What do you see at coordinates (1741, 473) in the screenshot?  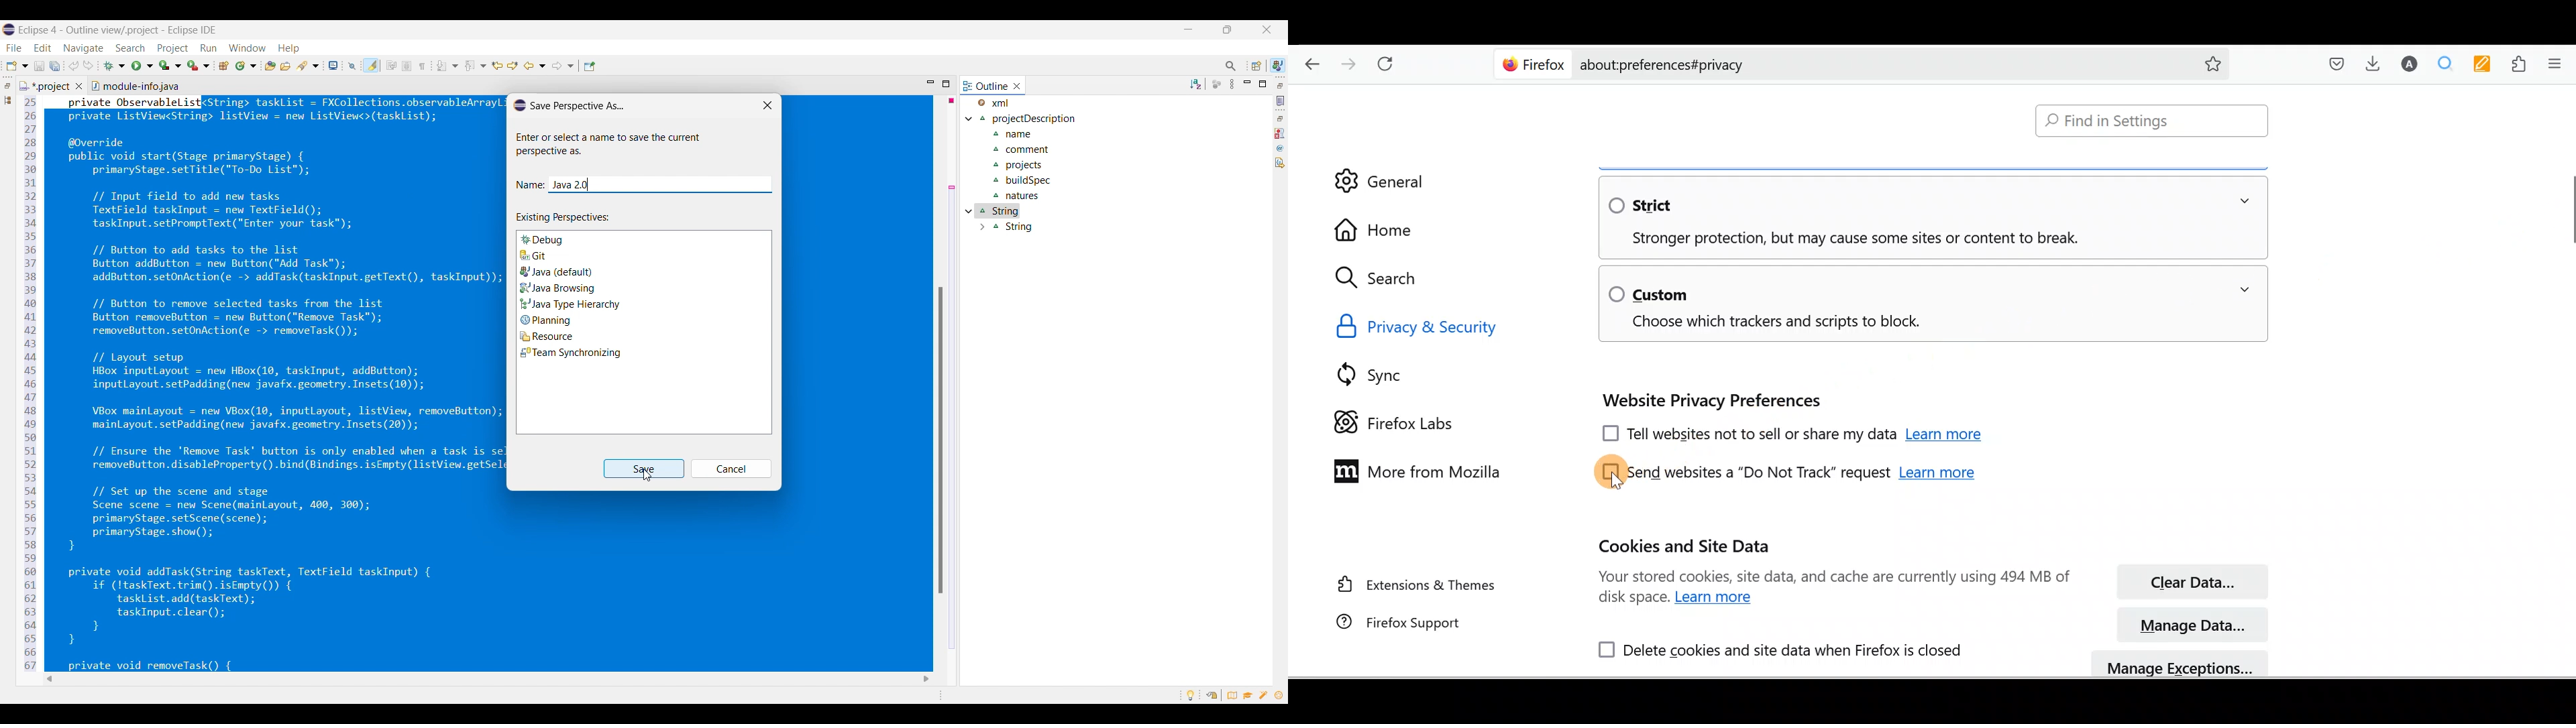 I see `Send websites a "Do Not Track" request.` at bounding box center [1741, 473].